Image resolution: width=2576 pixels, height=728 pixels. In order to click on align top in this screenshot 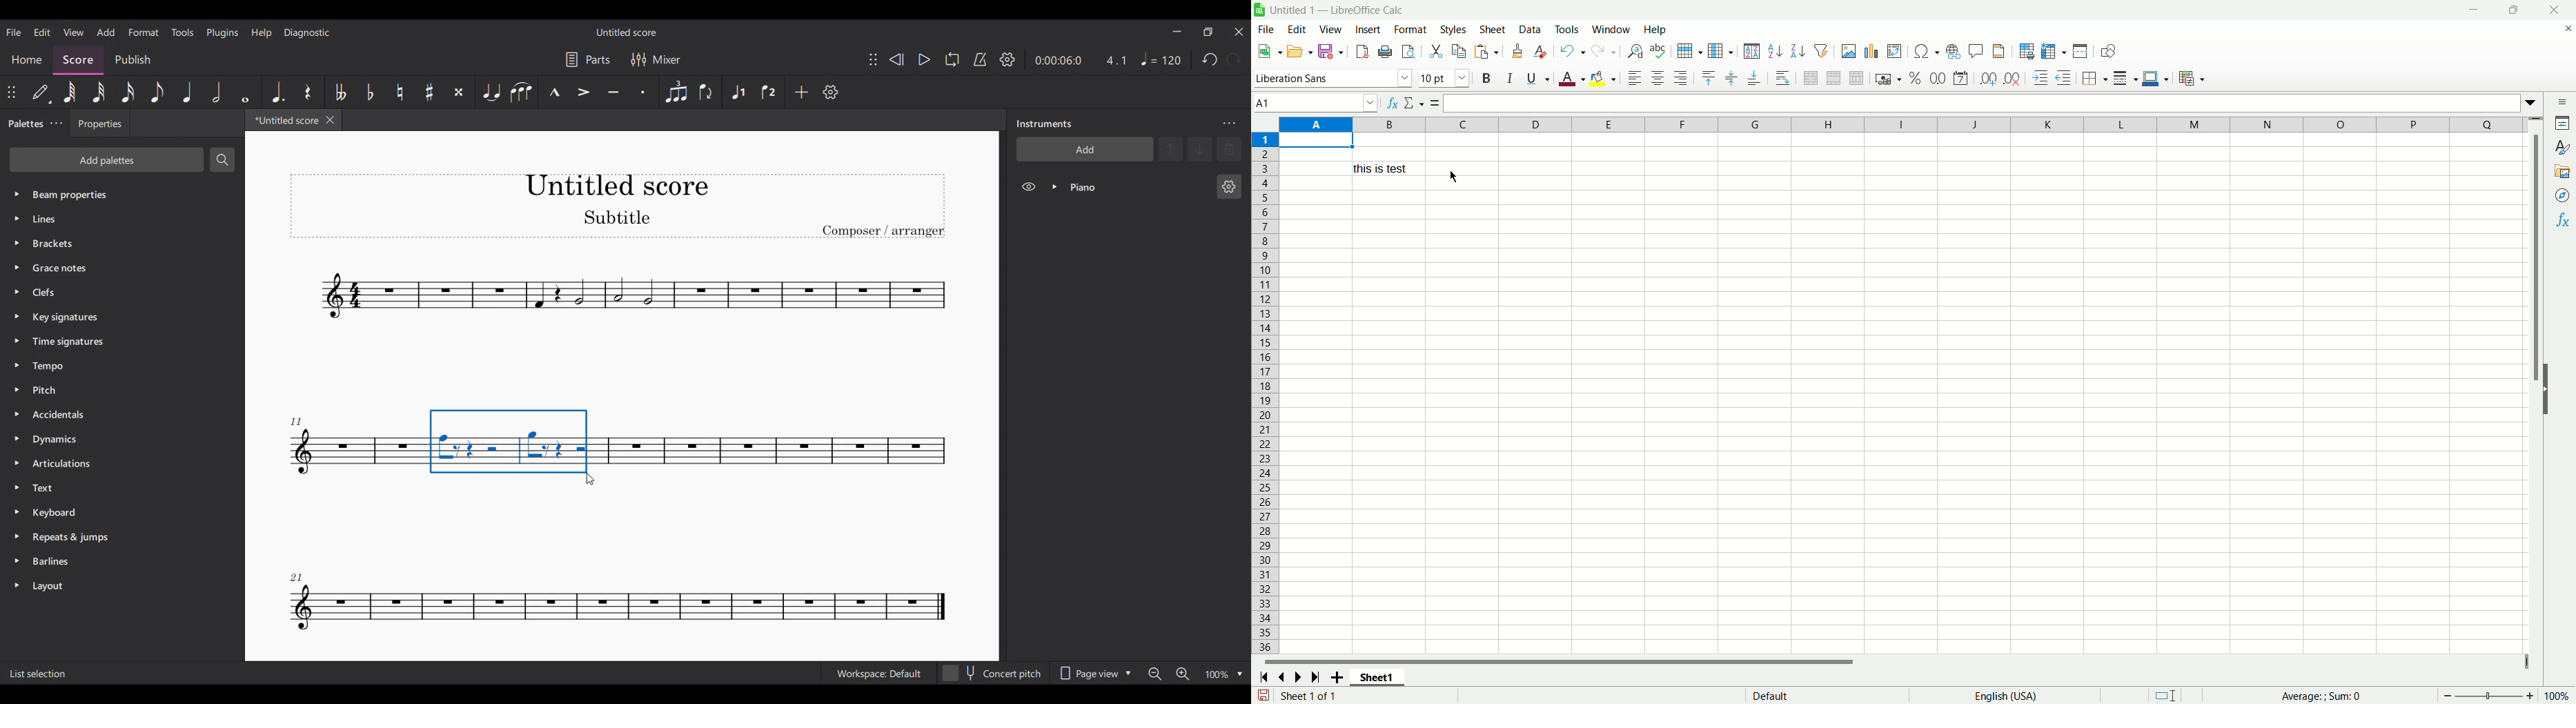, I will do `click(1709, 77)`.